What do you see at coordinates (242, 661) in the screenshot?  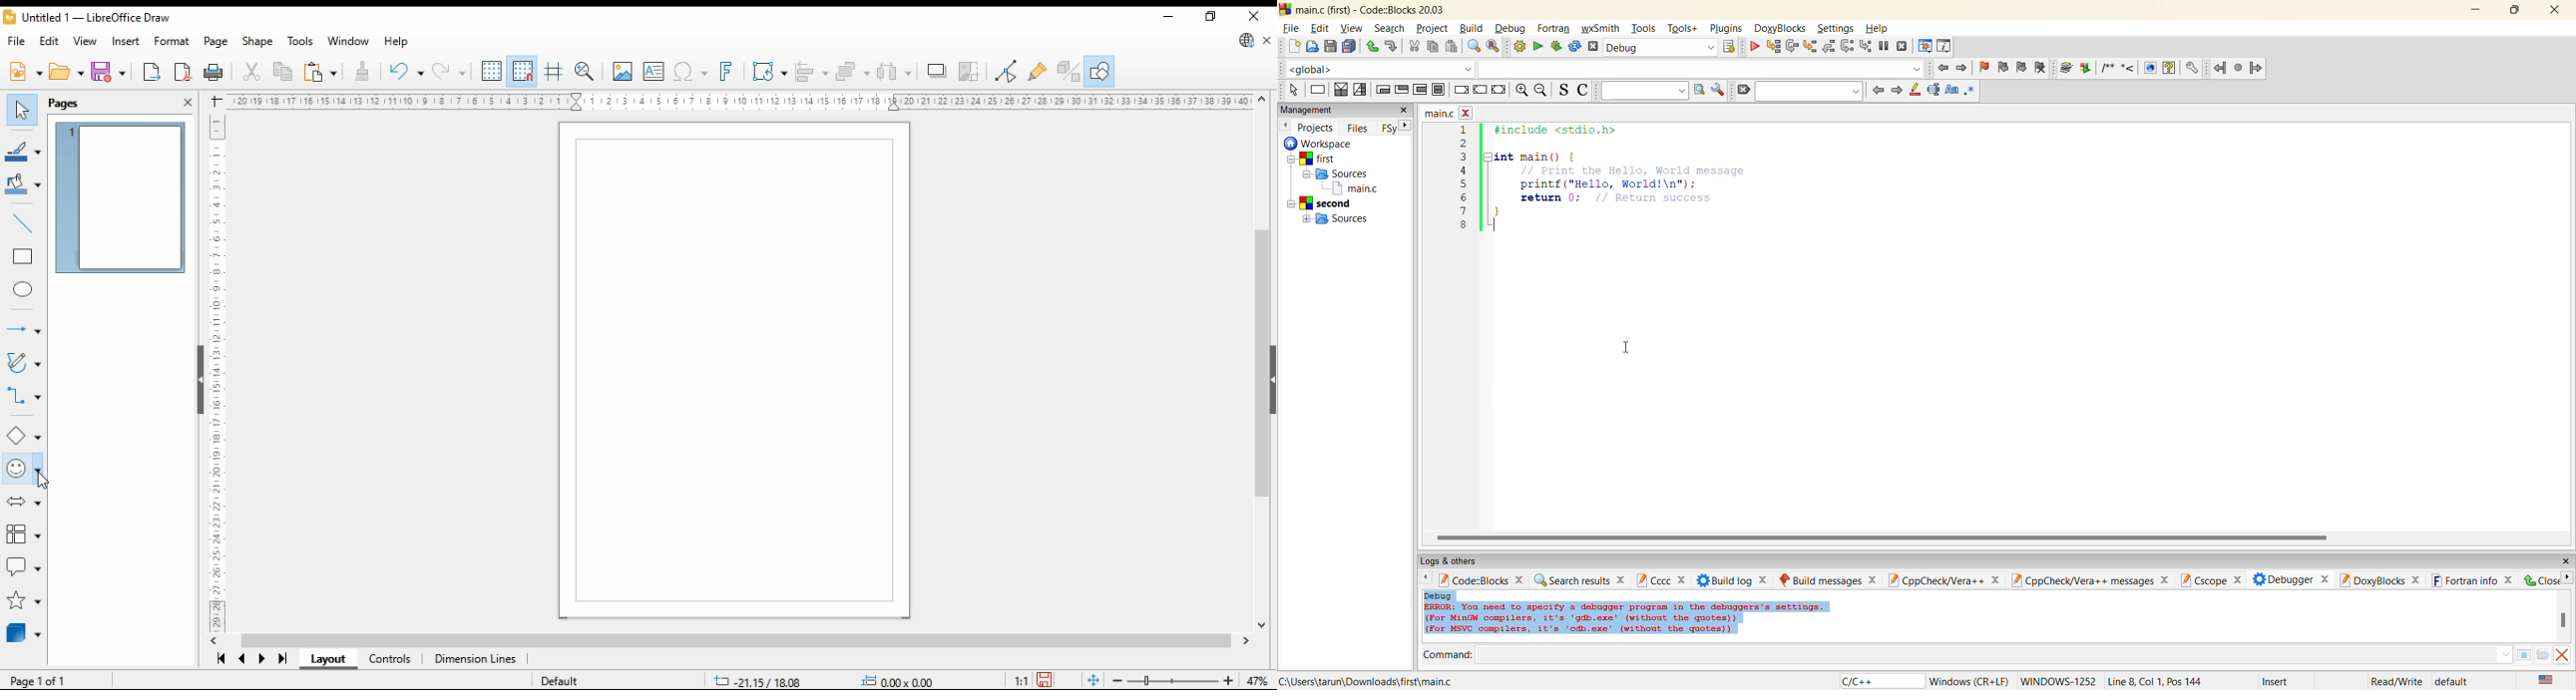 I see `previous page` at bounding box center [242, 661].